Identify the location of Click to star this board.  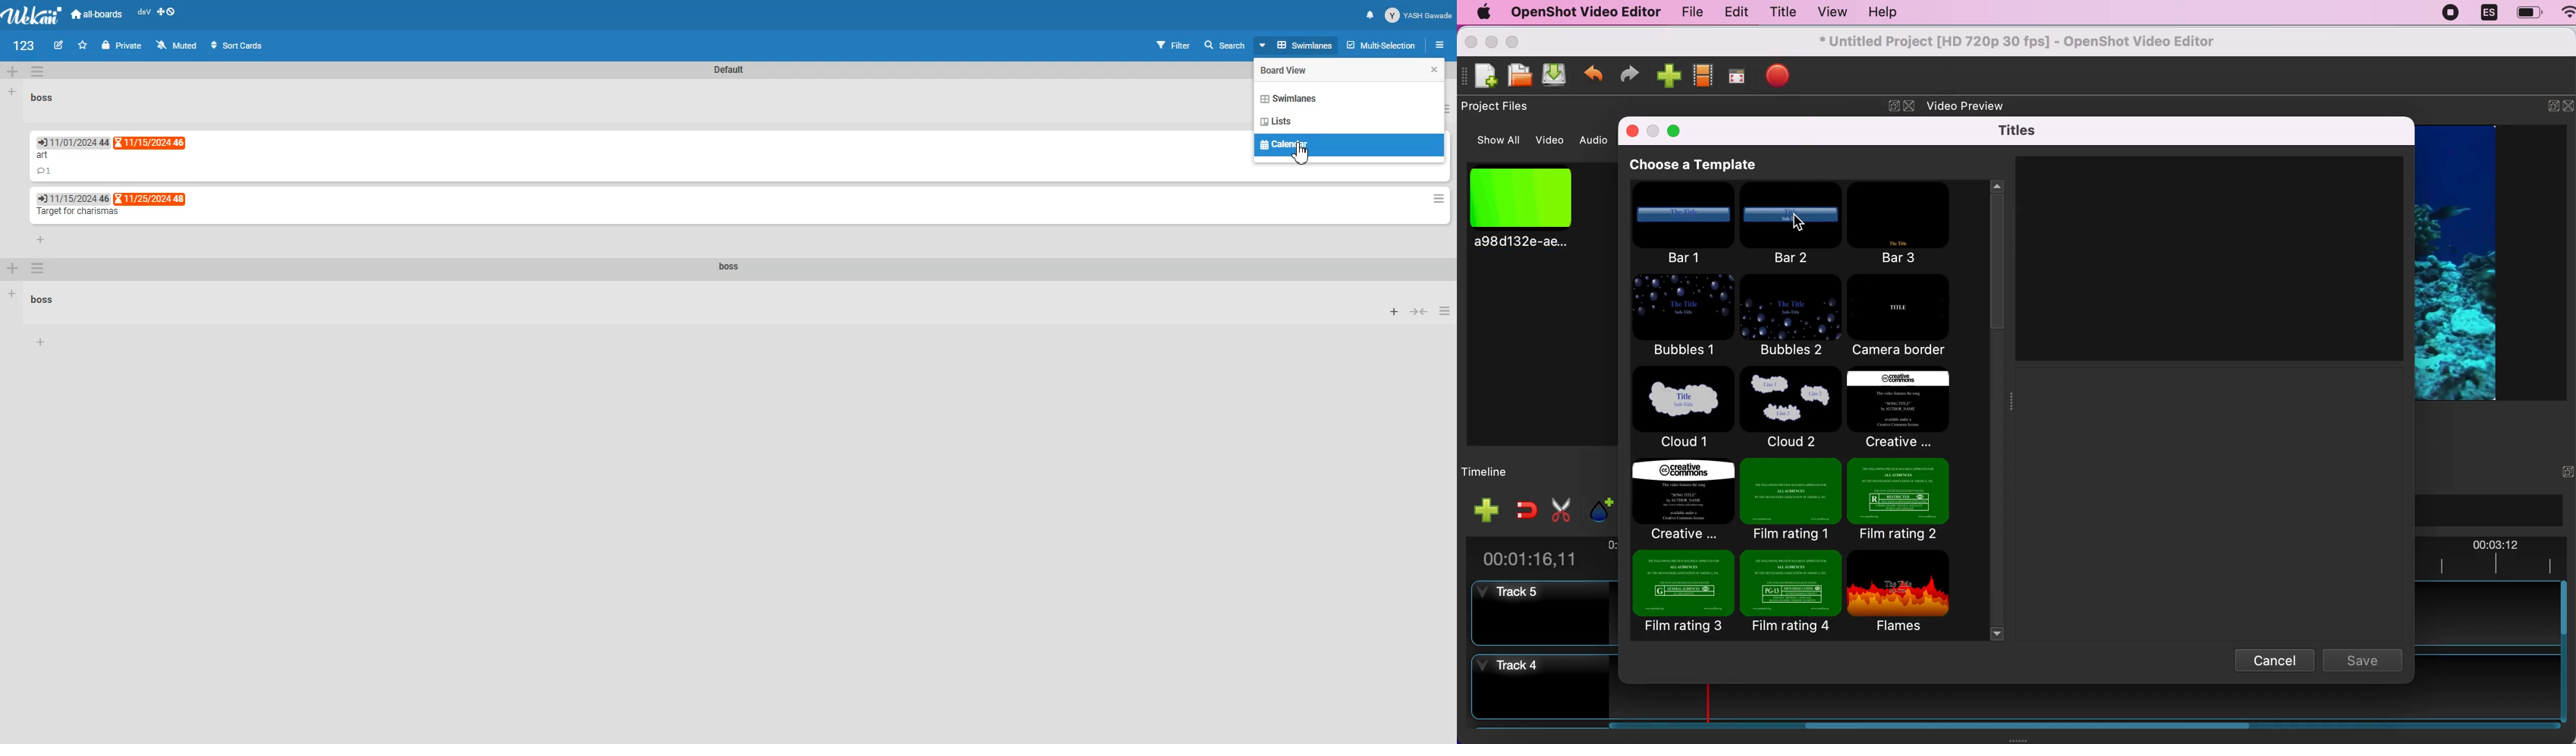
(83, 45).